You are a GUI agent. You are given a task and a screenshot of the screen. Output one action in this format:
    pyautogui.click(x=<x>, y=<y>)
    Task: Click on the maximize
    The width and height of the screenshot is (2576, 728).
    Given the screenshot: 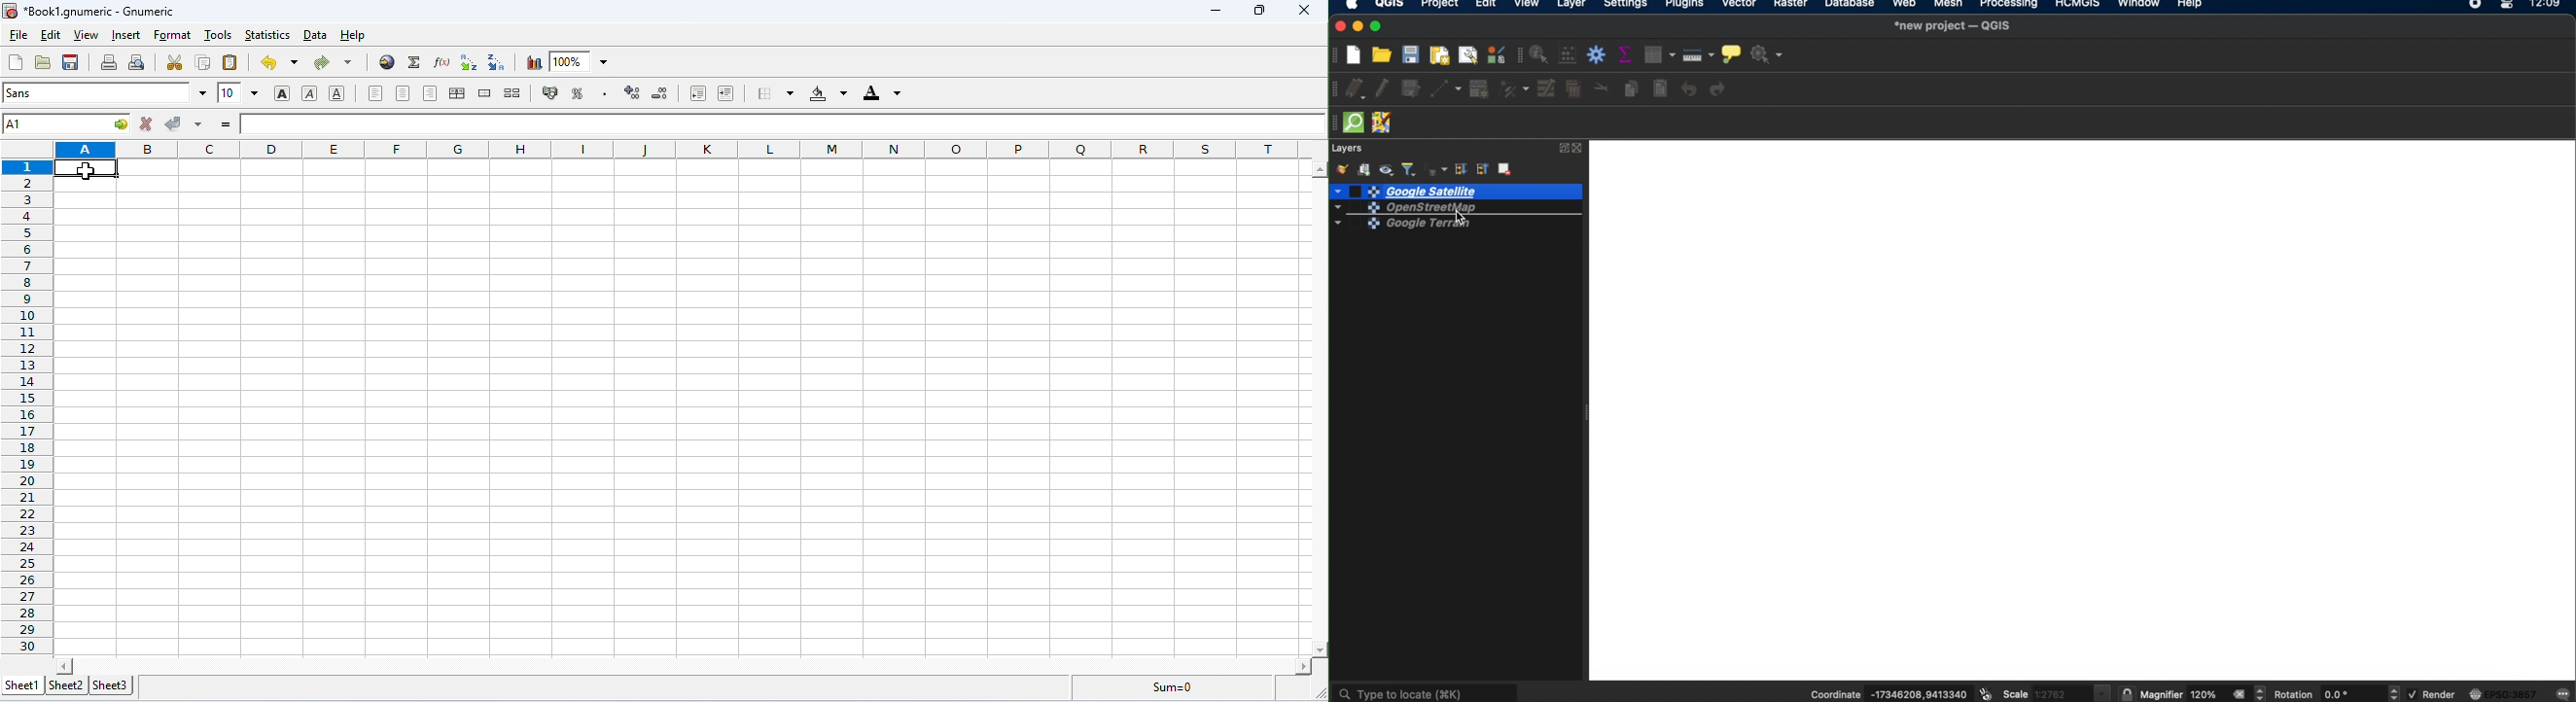 What is the action you would take?
    pyautogui.click(x=1378, y=27)
    